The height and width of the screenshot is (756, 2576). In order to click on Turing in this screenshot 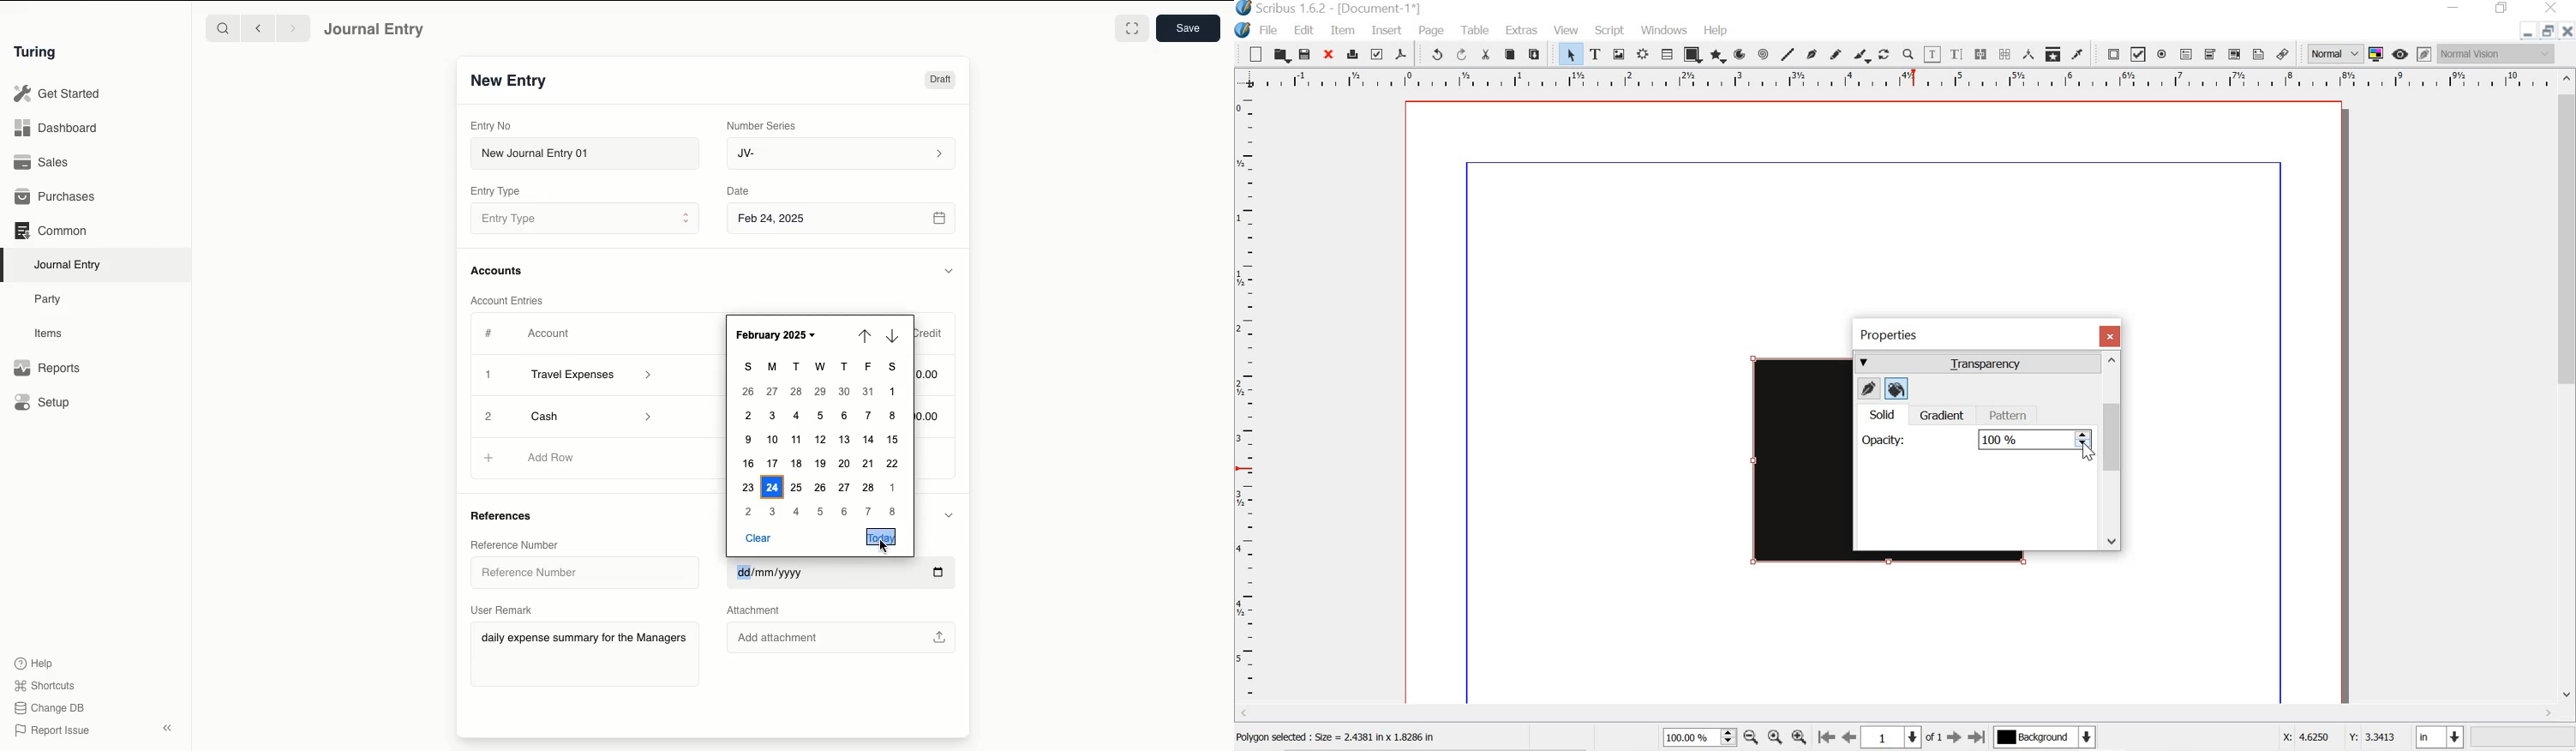, I will do `click(39, 53)`.